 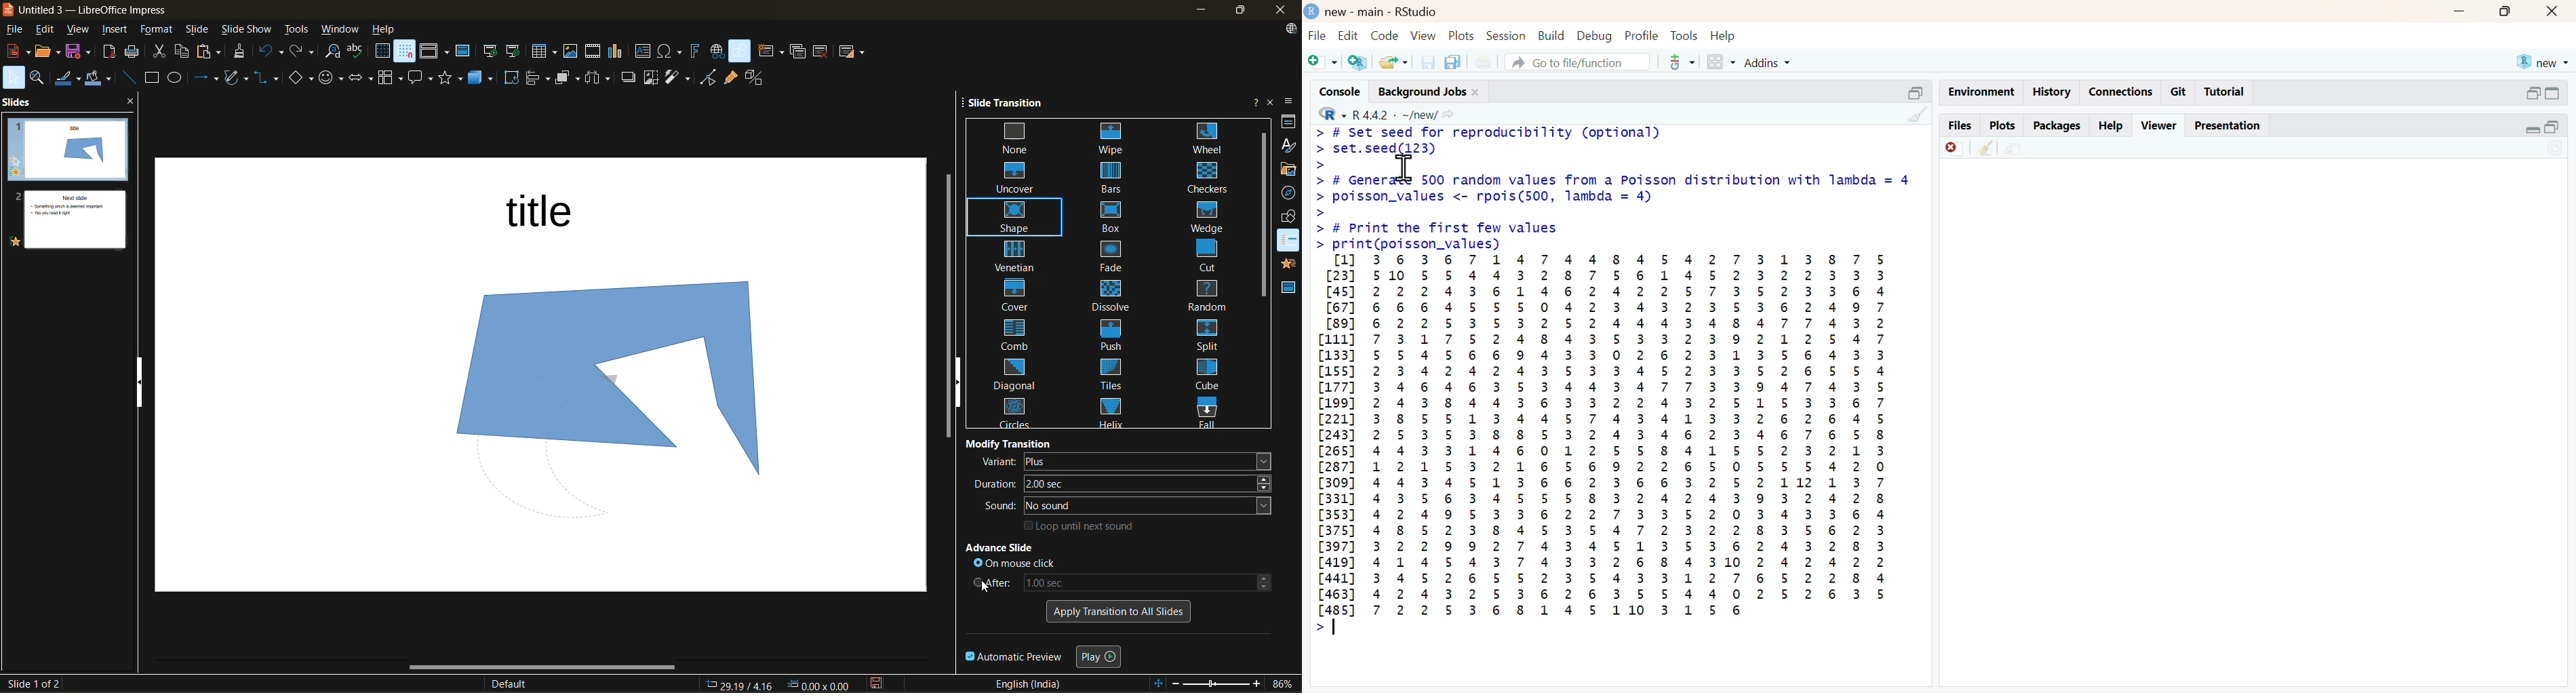 I want to click on zoom and pan, so click(x=40, y=79).